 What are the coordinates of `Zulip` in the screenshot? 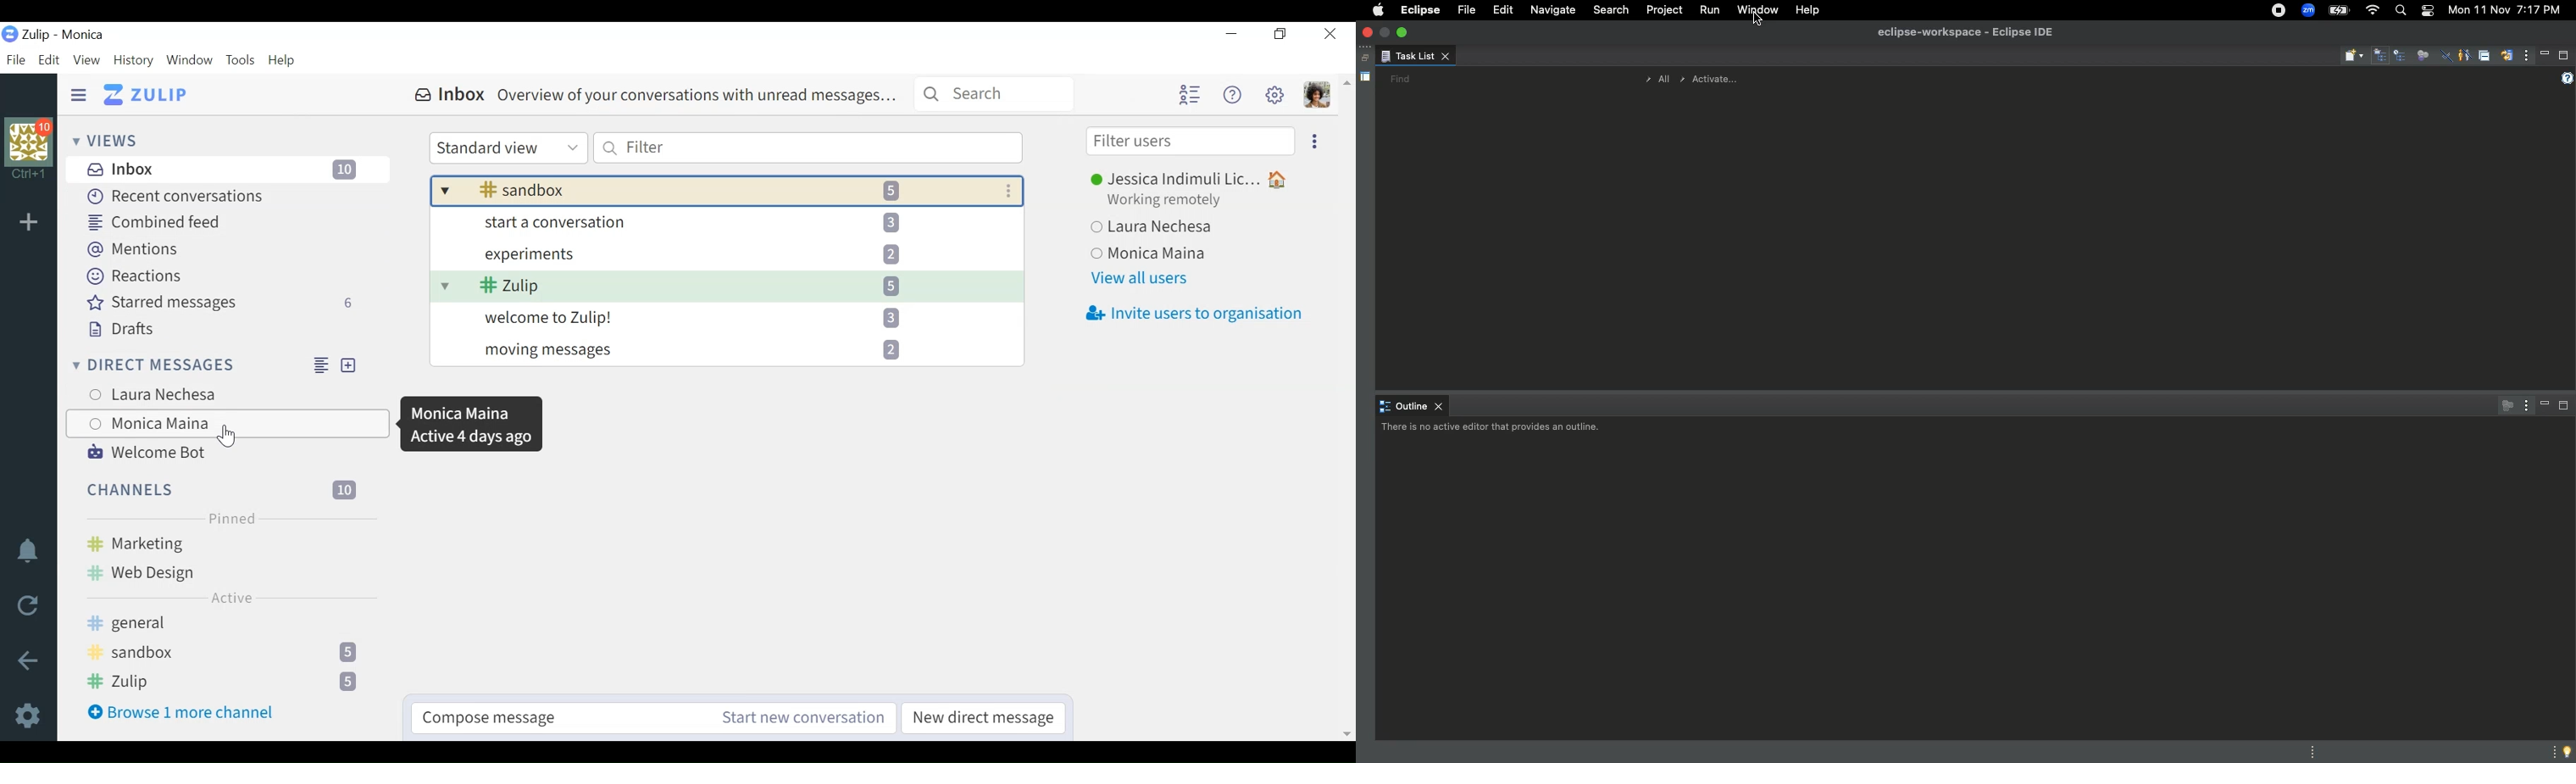 It's located at (229, 682).